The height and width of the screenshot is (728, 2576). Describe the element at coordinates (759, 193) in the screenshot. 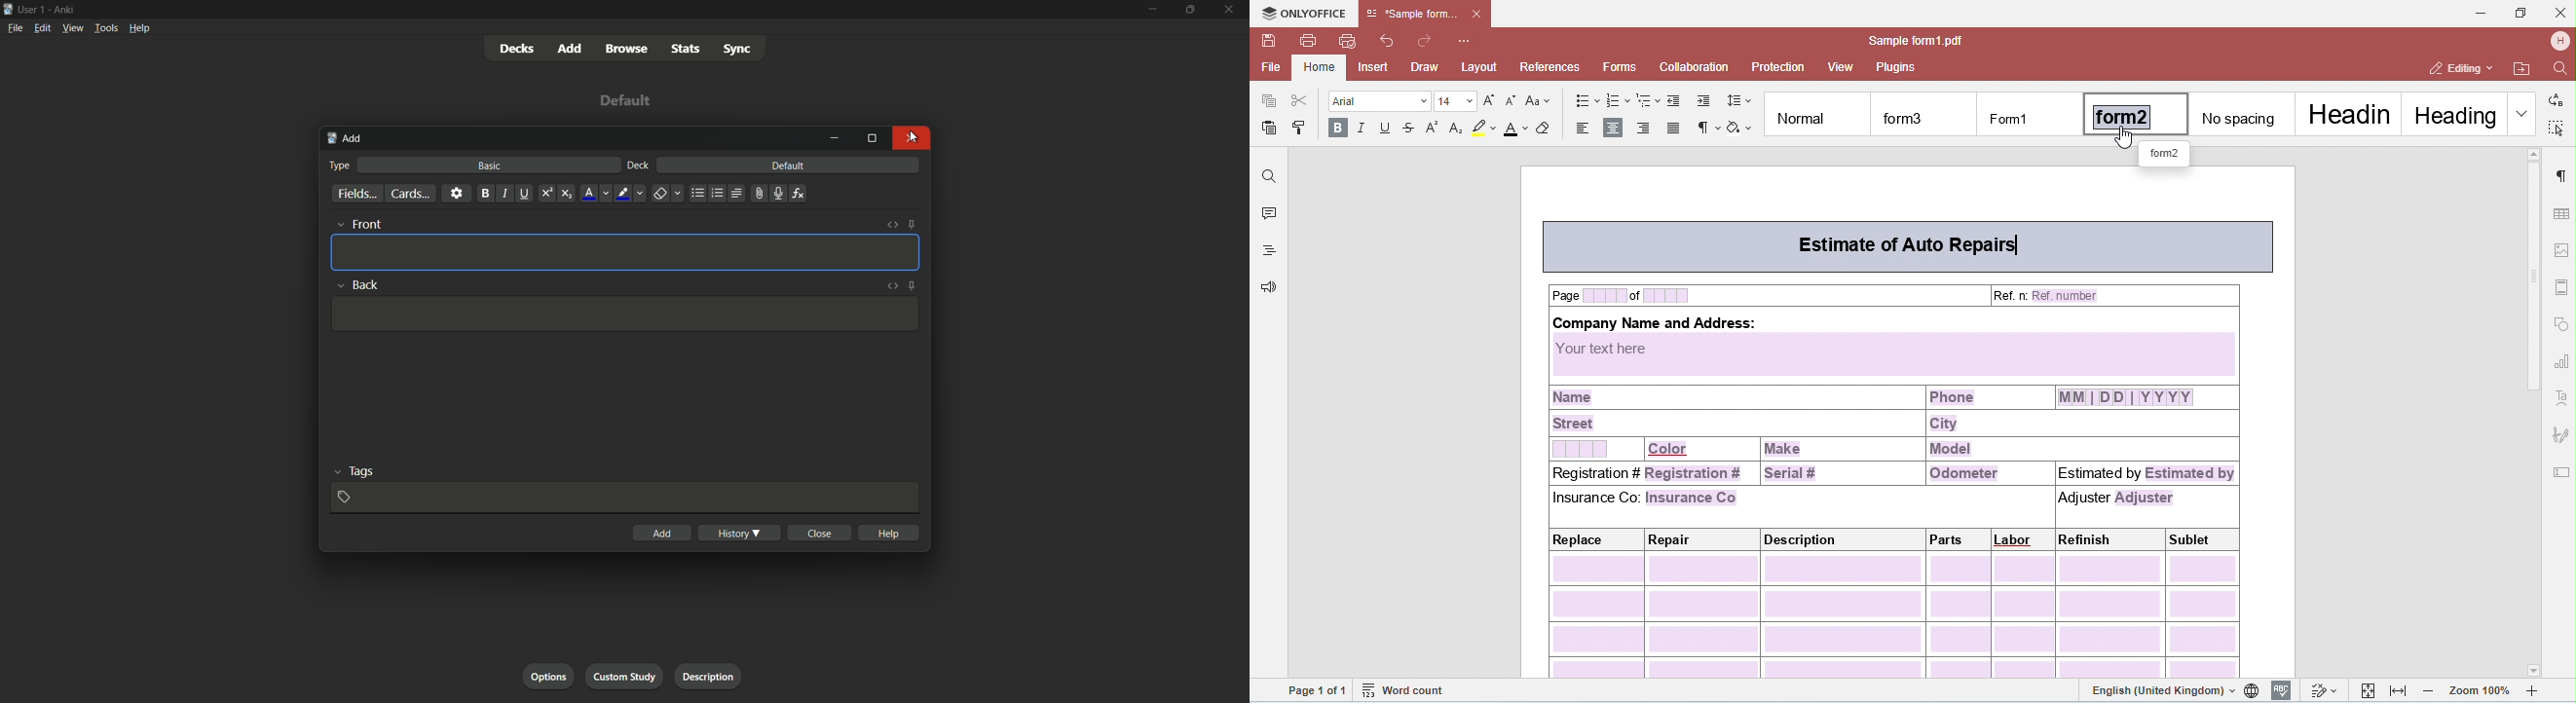

I see `attachment` at that location.